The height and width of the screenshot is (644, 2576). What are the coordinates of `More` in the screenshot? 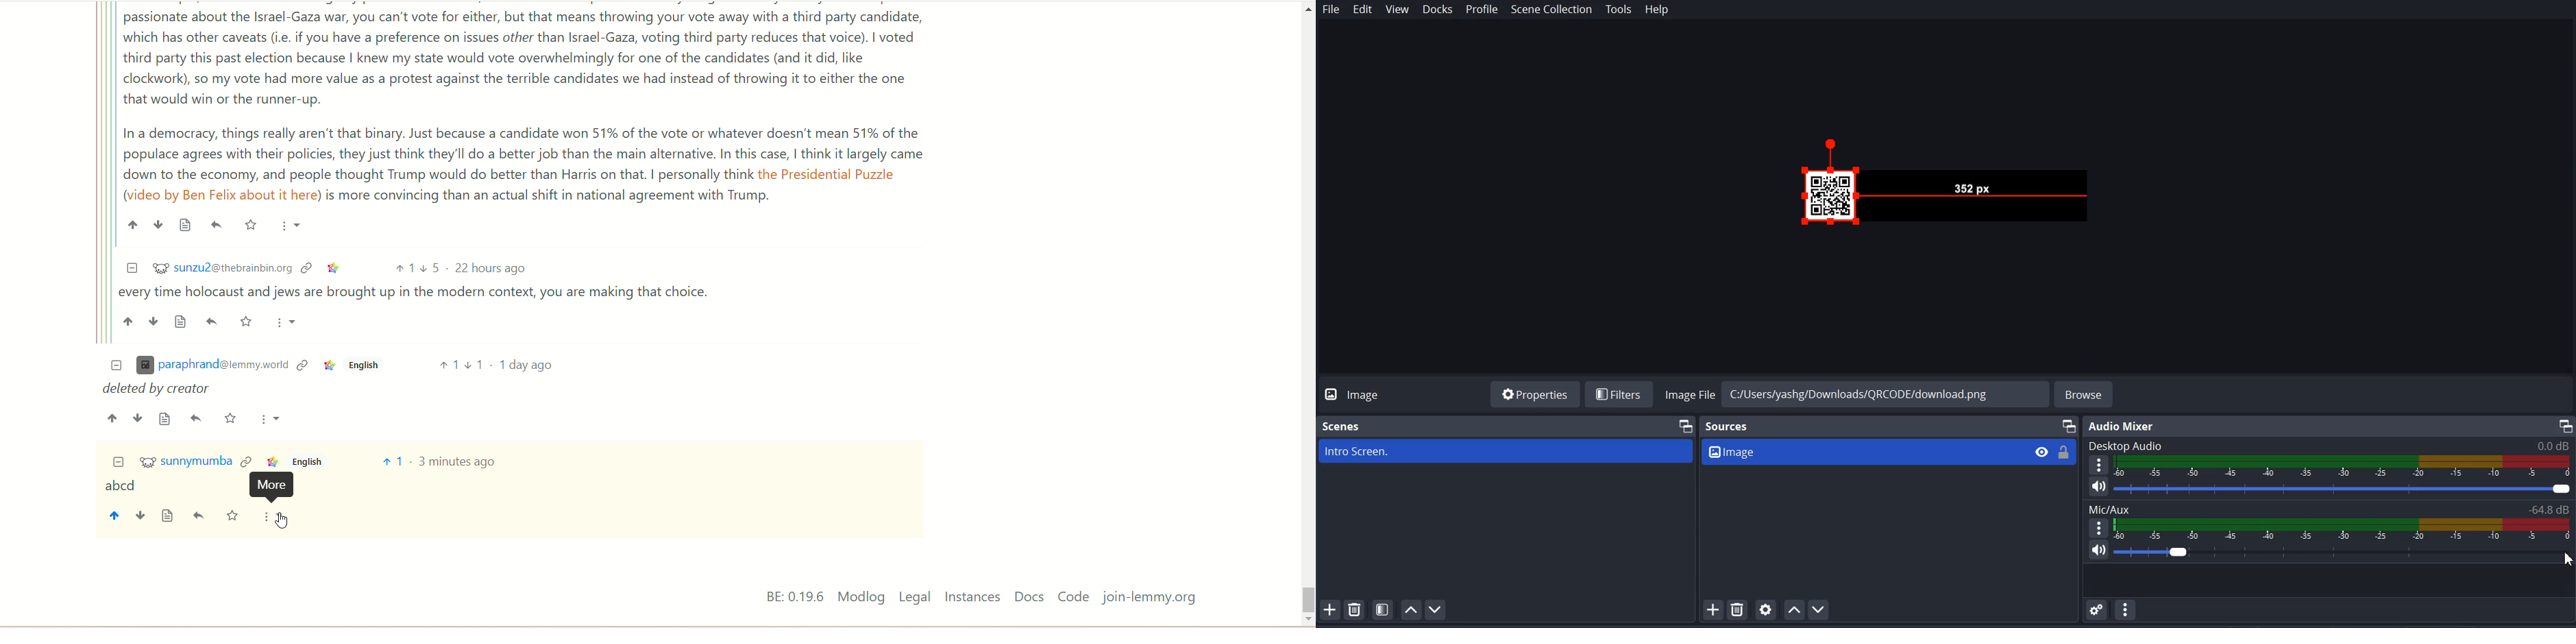 It's located at (271, 419).